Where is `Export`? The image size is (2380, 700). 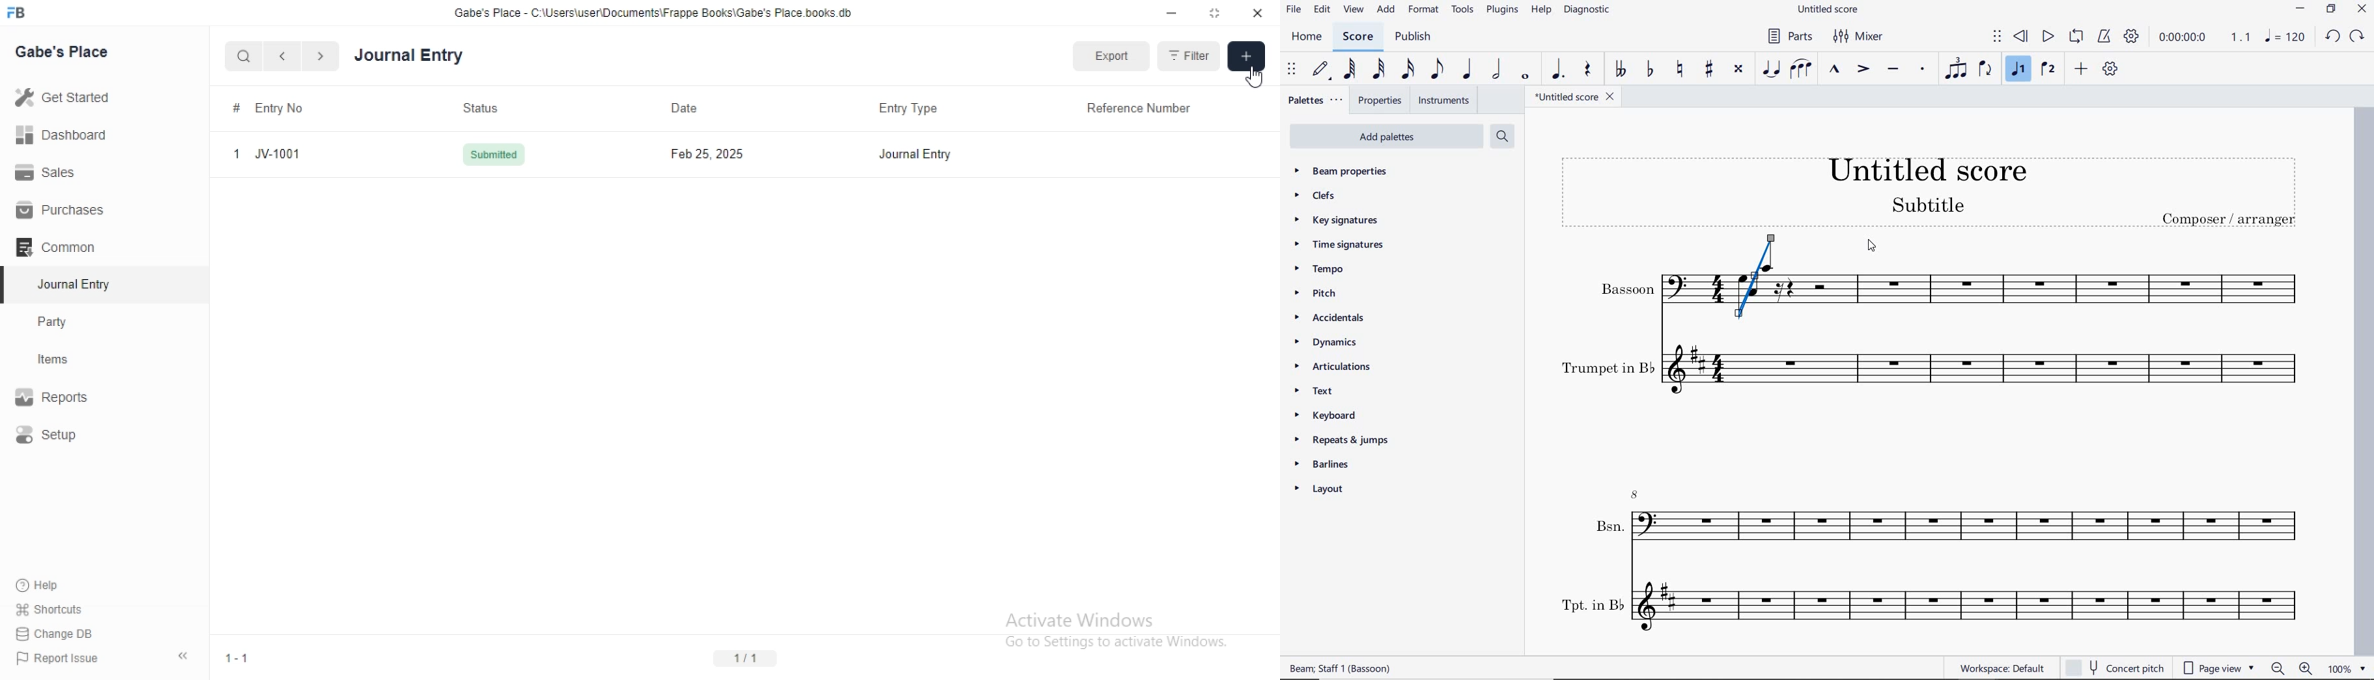
Export is located at coordinates (1114, 56).